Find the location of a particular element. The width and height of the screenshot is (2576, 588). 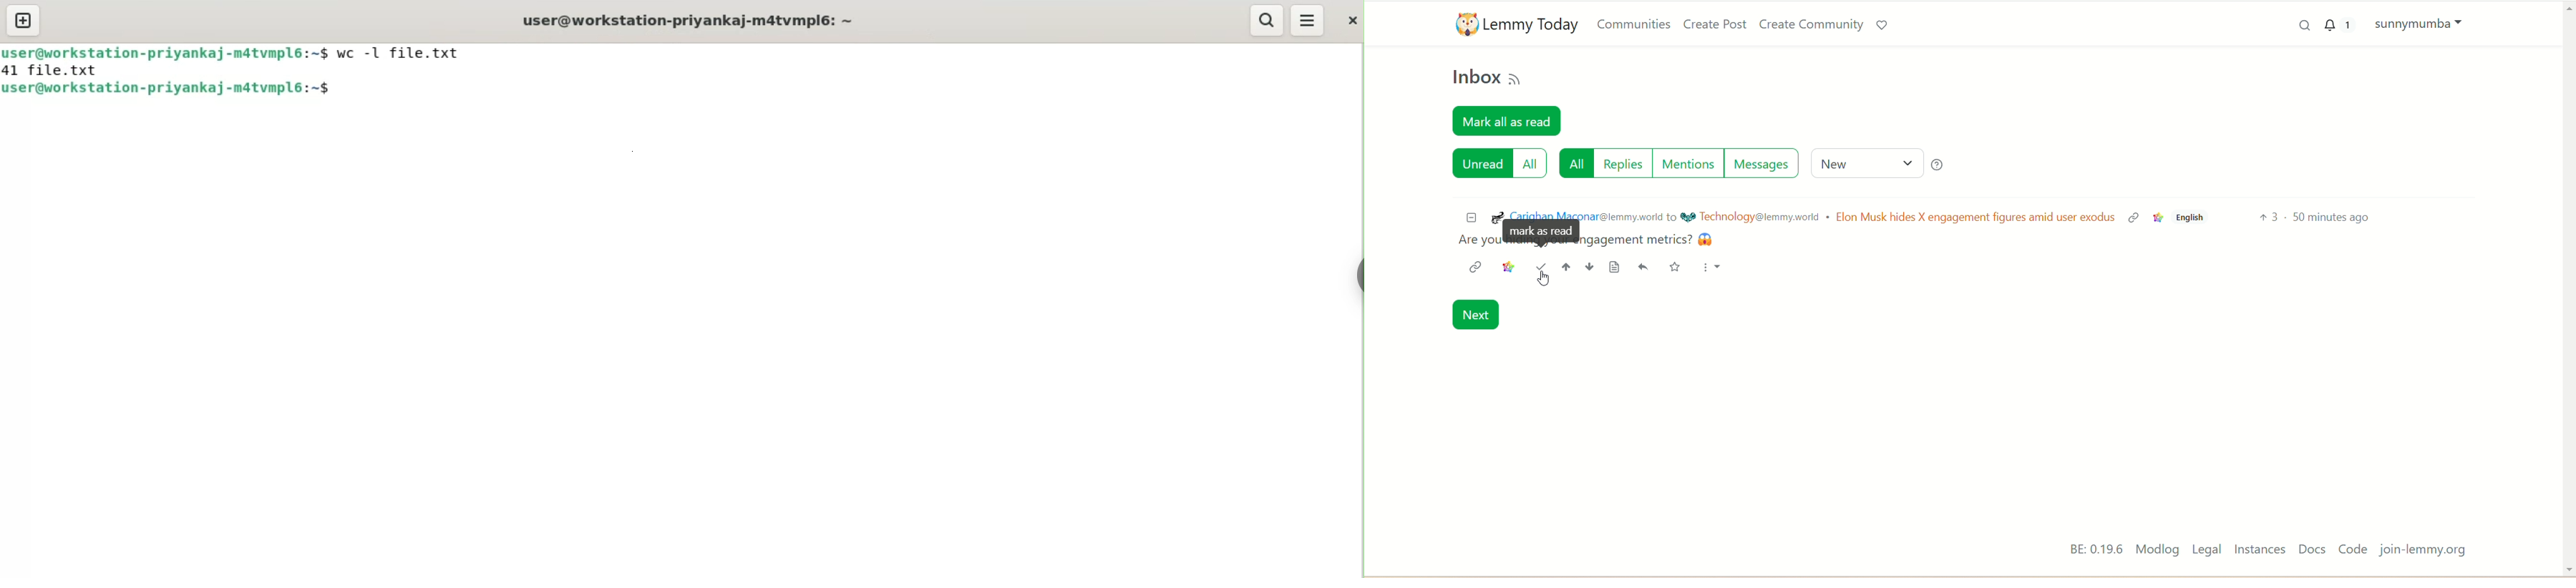

close is located at coordinates (1351, 19).